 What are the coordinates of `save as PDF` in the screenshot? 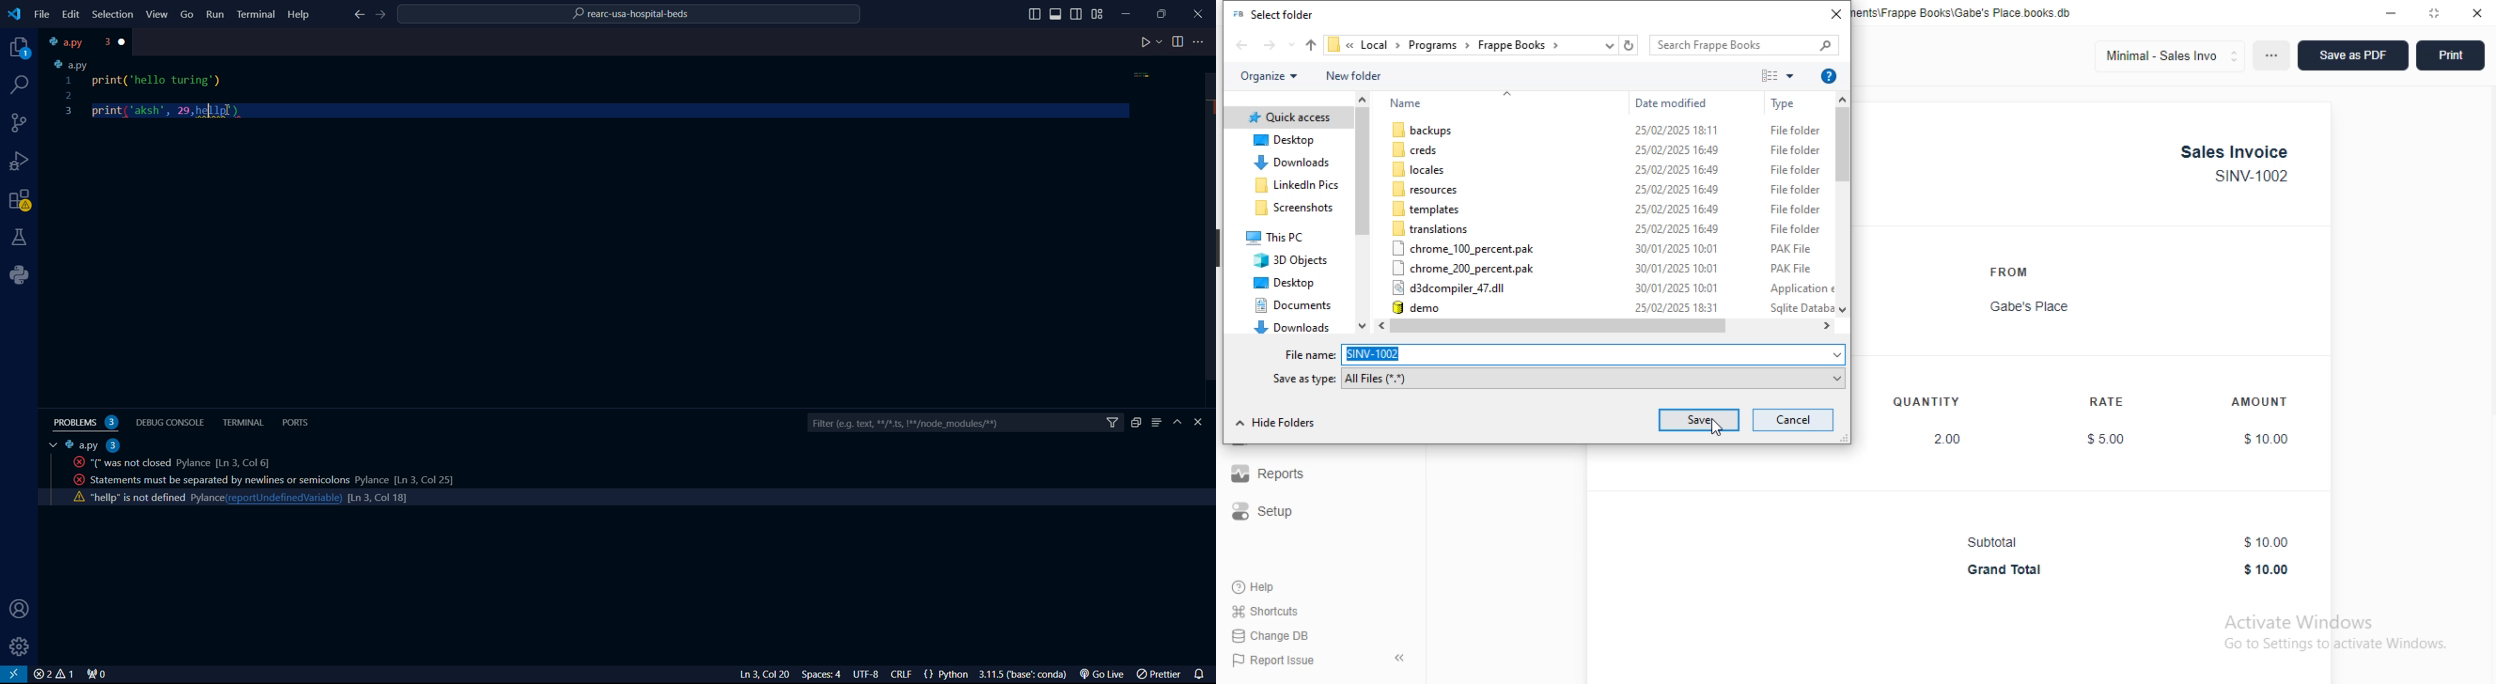 It's located at (2353, 55).